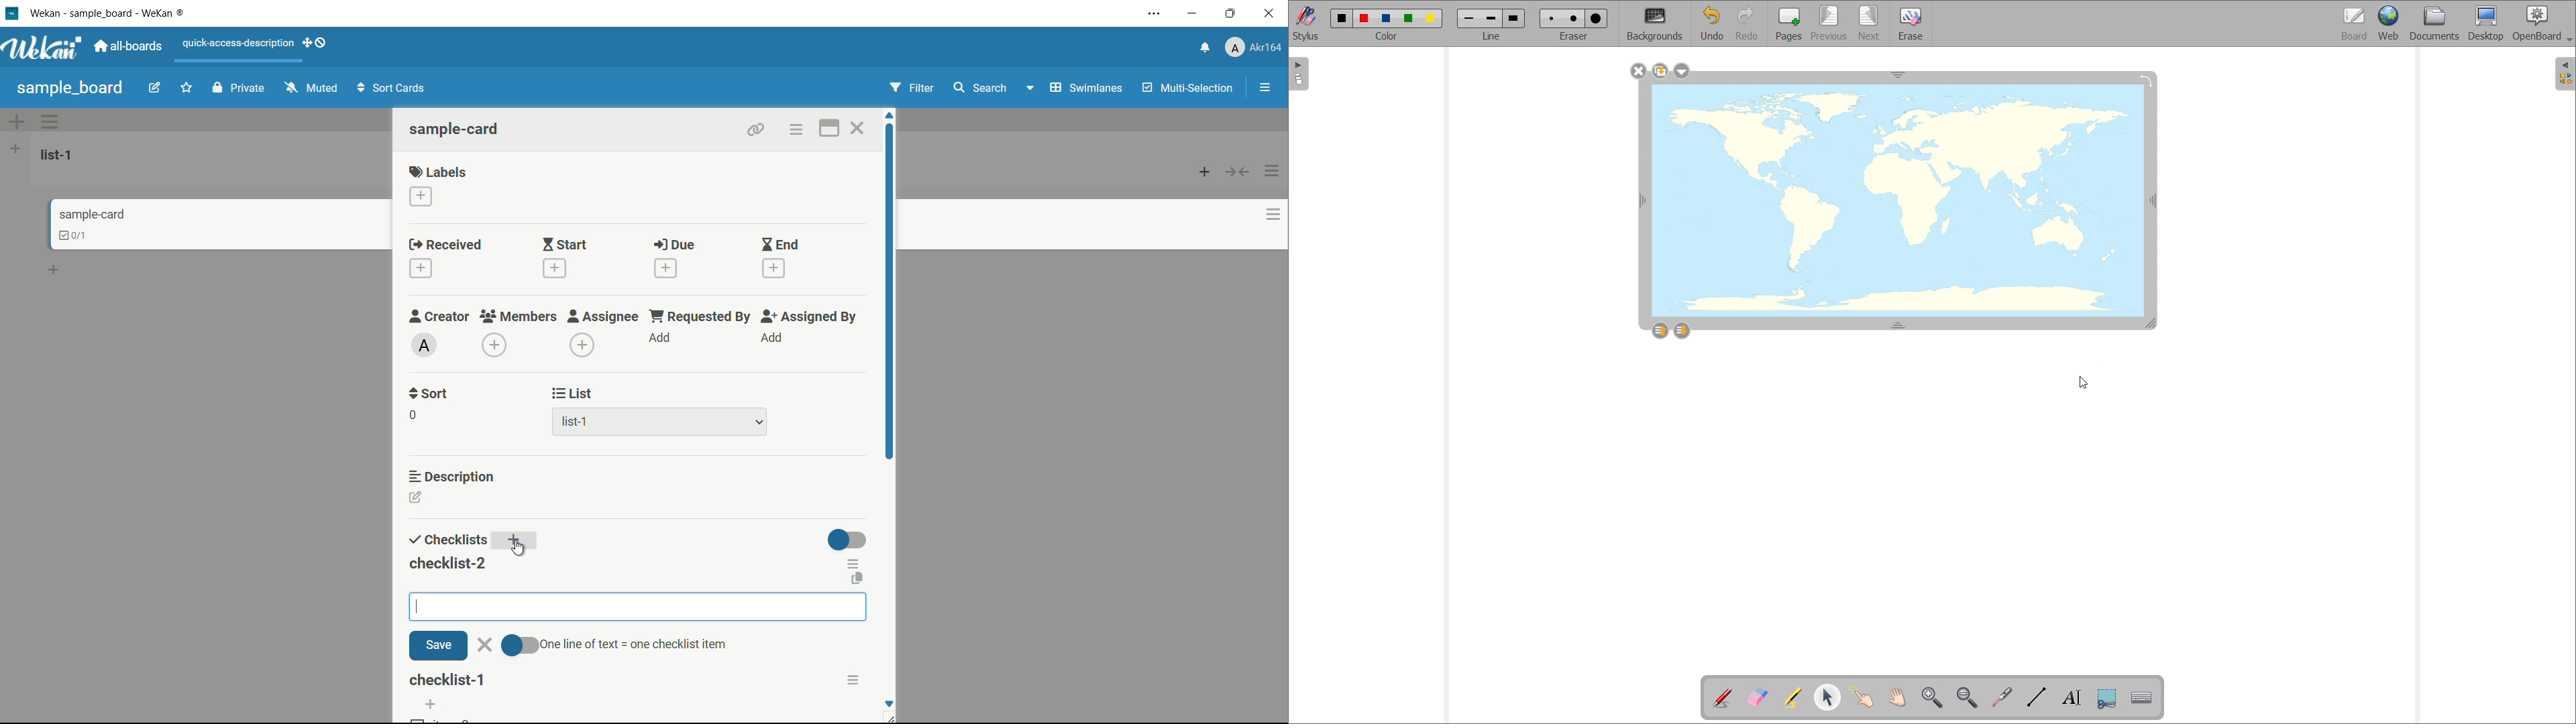 The image size is (2576, 728). Describe the element at coordinates (701, 316) in the screenshot. I see `requested by` at that location.